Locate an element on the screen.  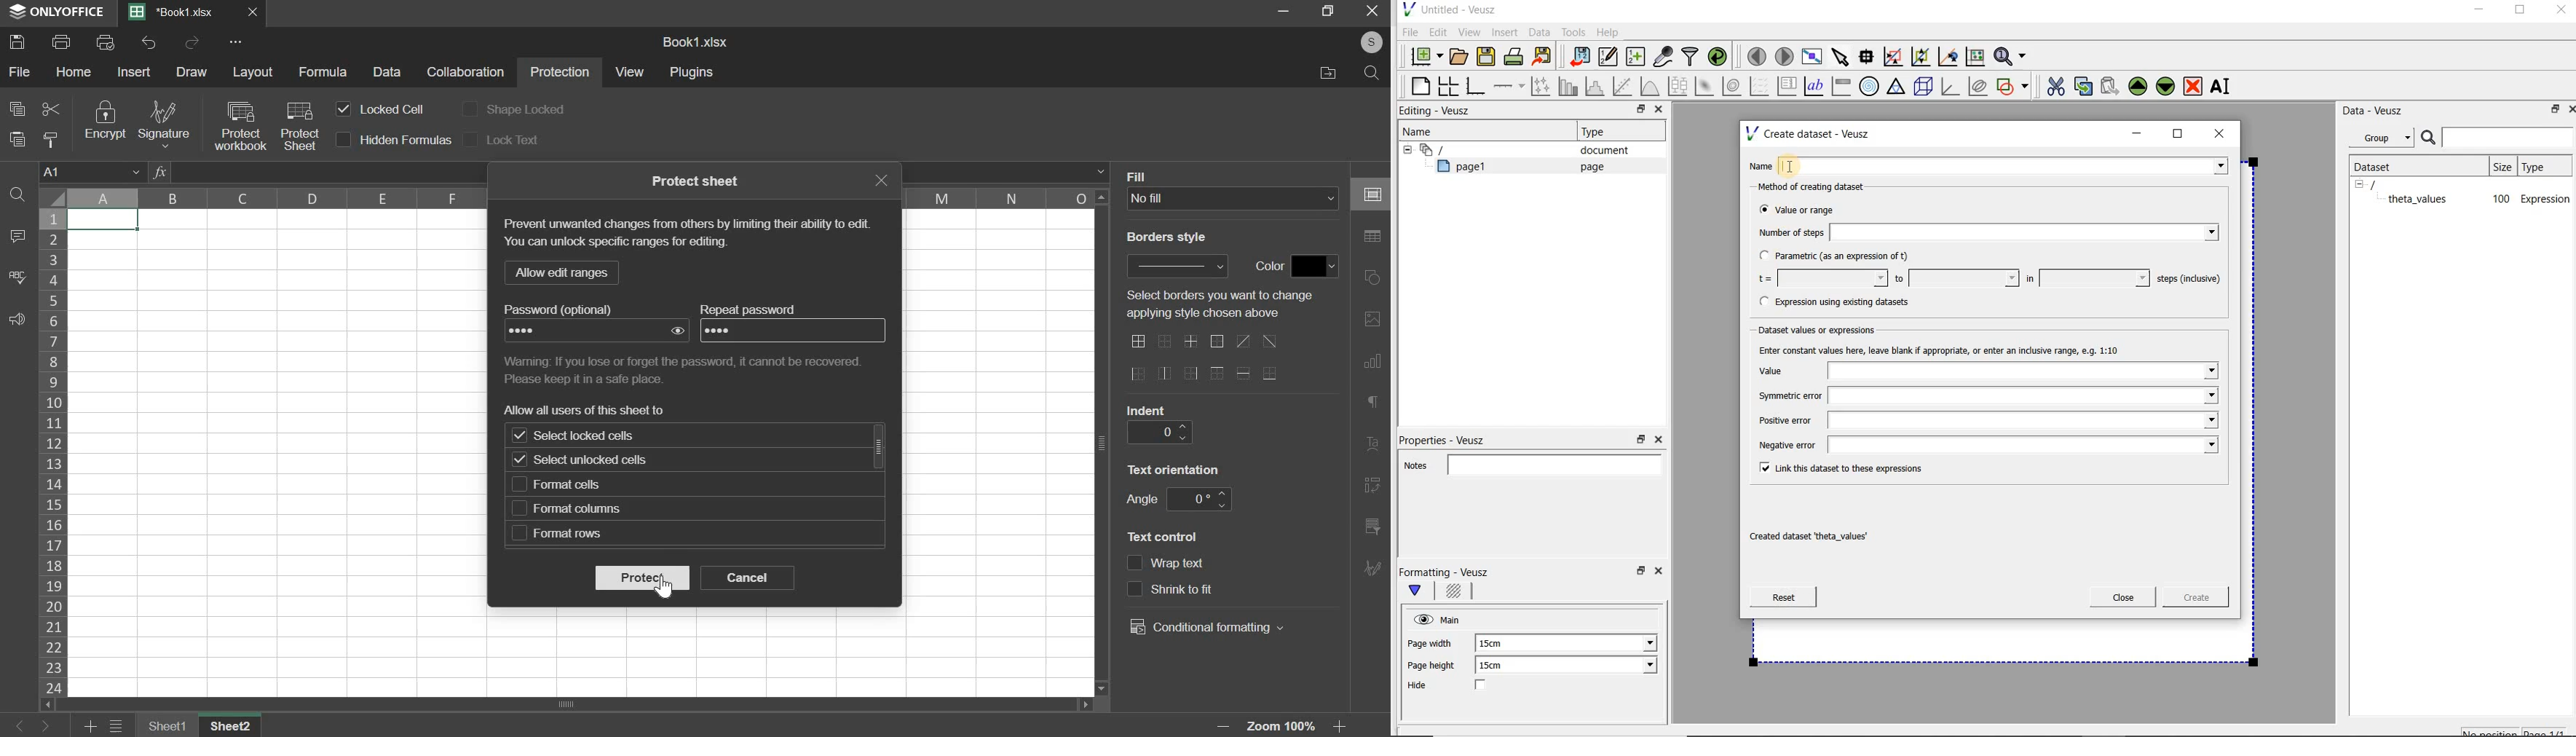
right side bar is located at coordinates (1372, 445).